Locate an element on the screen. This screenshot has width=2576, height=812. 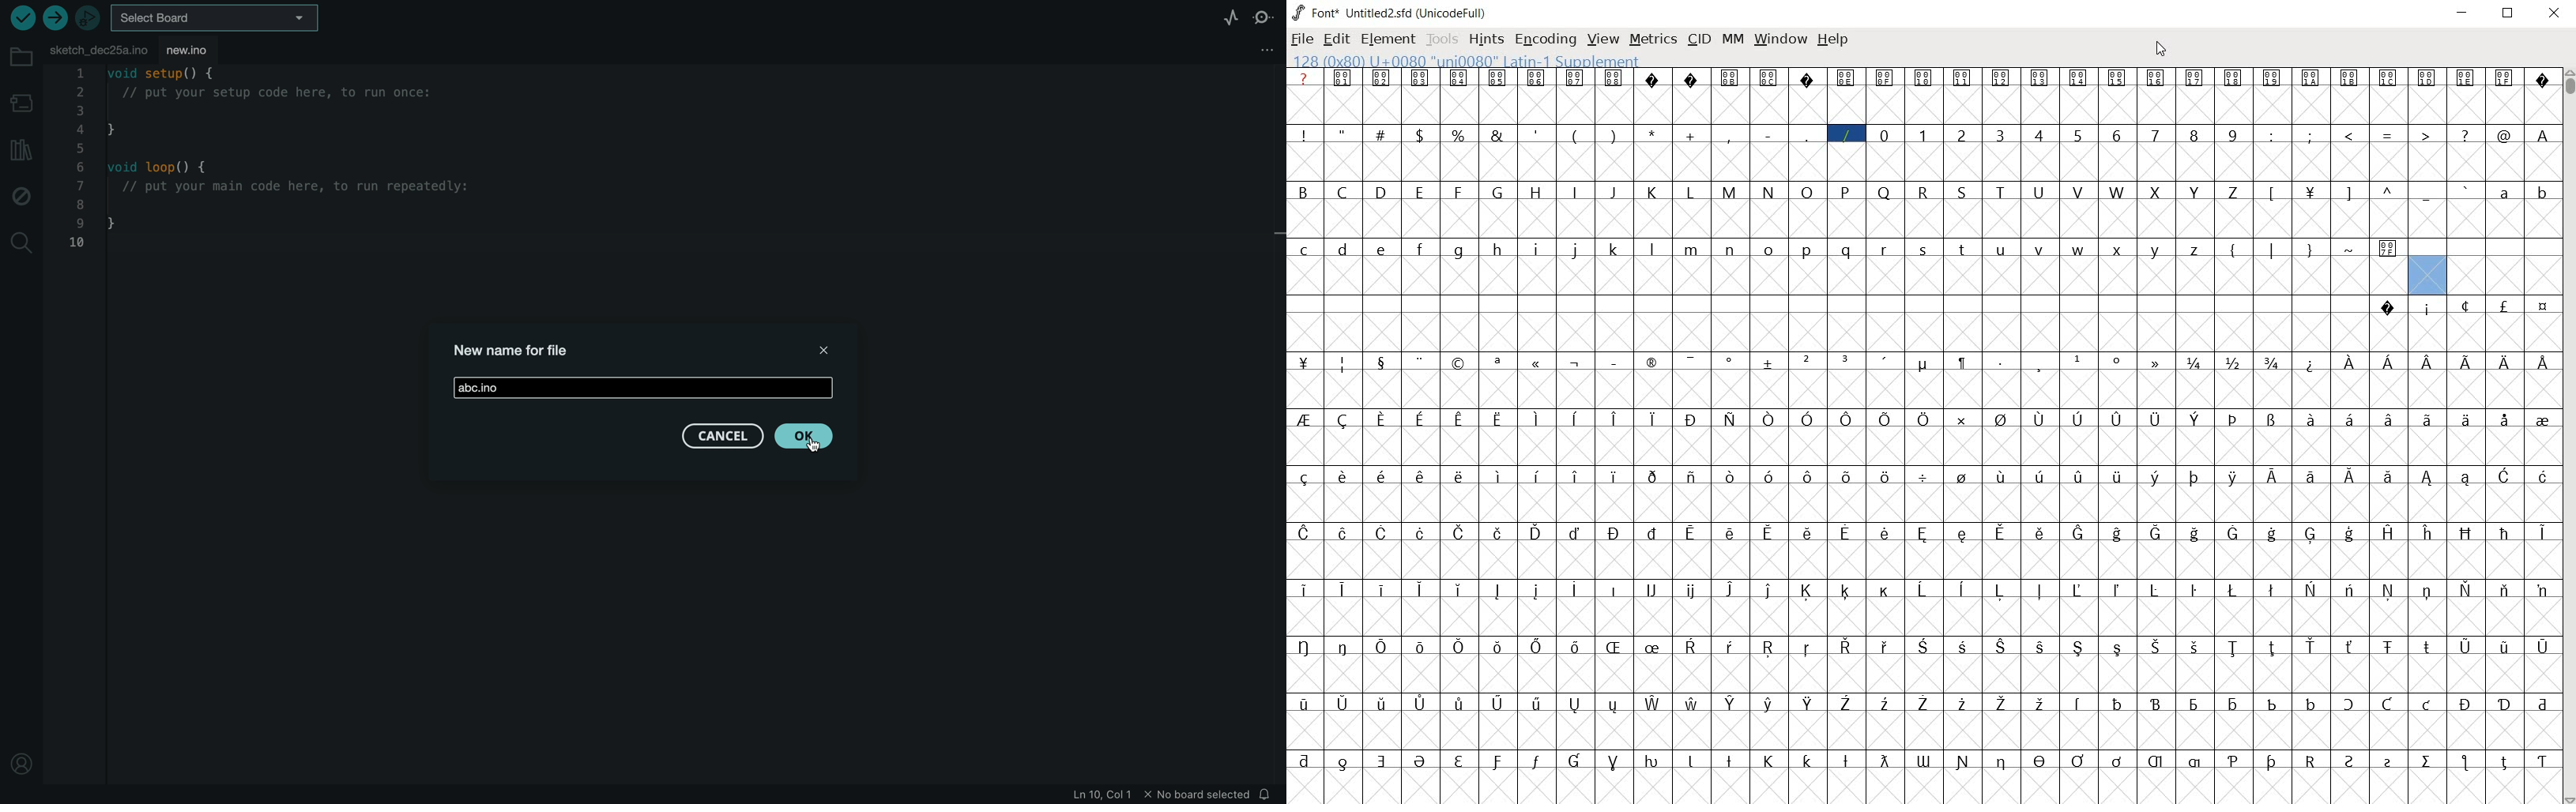
glyph is located at coordinates (2504, 534).